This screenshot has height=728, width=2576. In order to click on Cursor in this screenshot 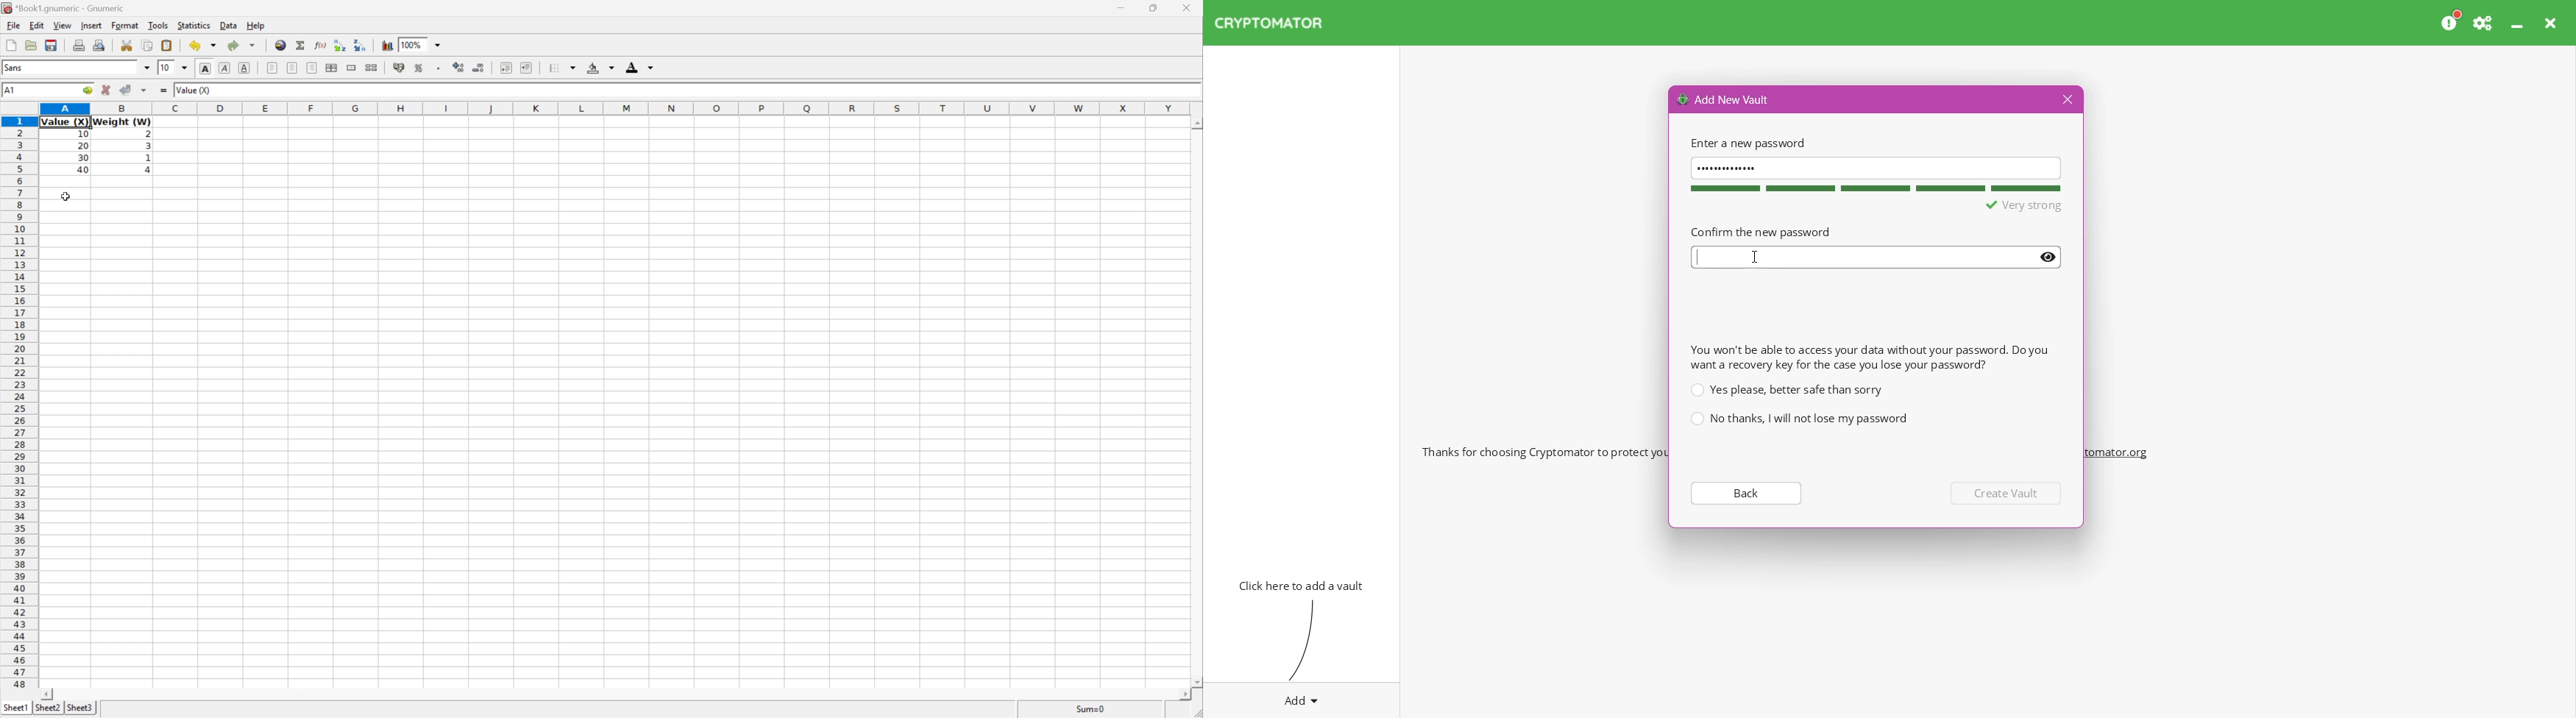, I will do `click(65, 195)`.